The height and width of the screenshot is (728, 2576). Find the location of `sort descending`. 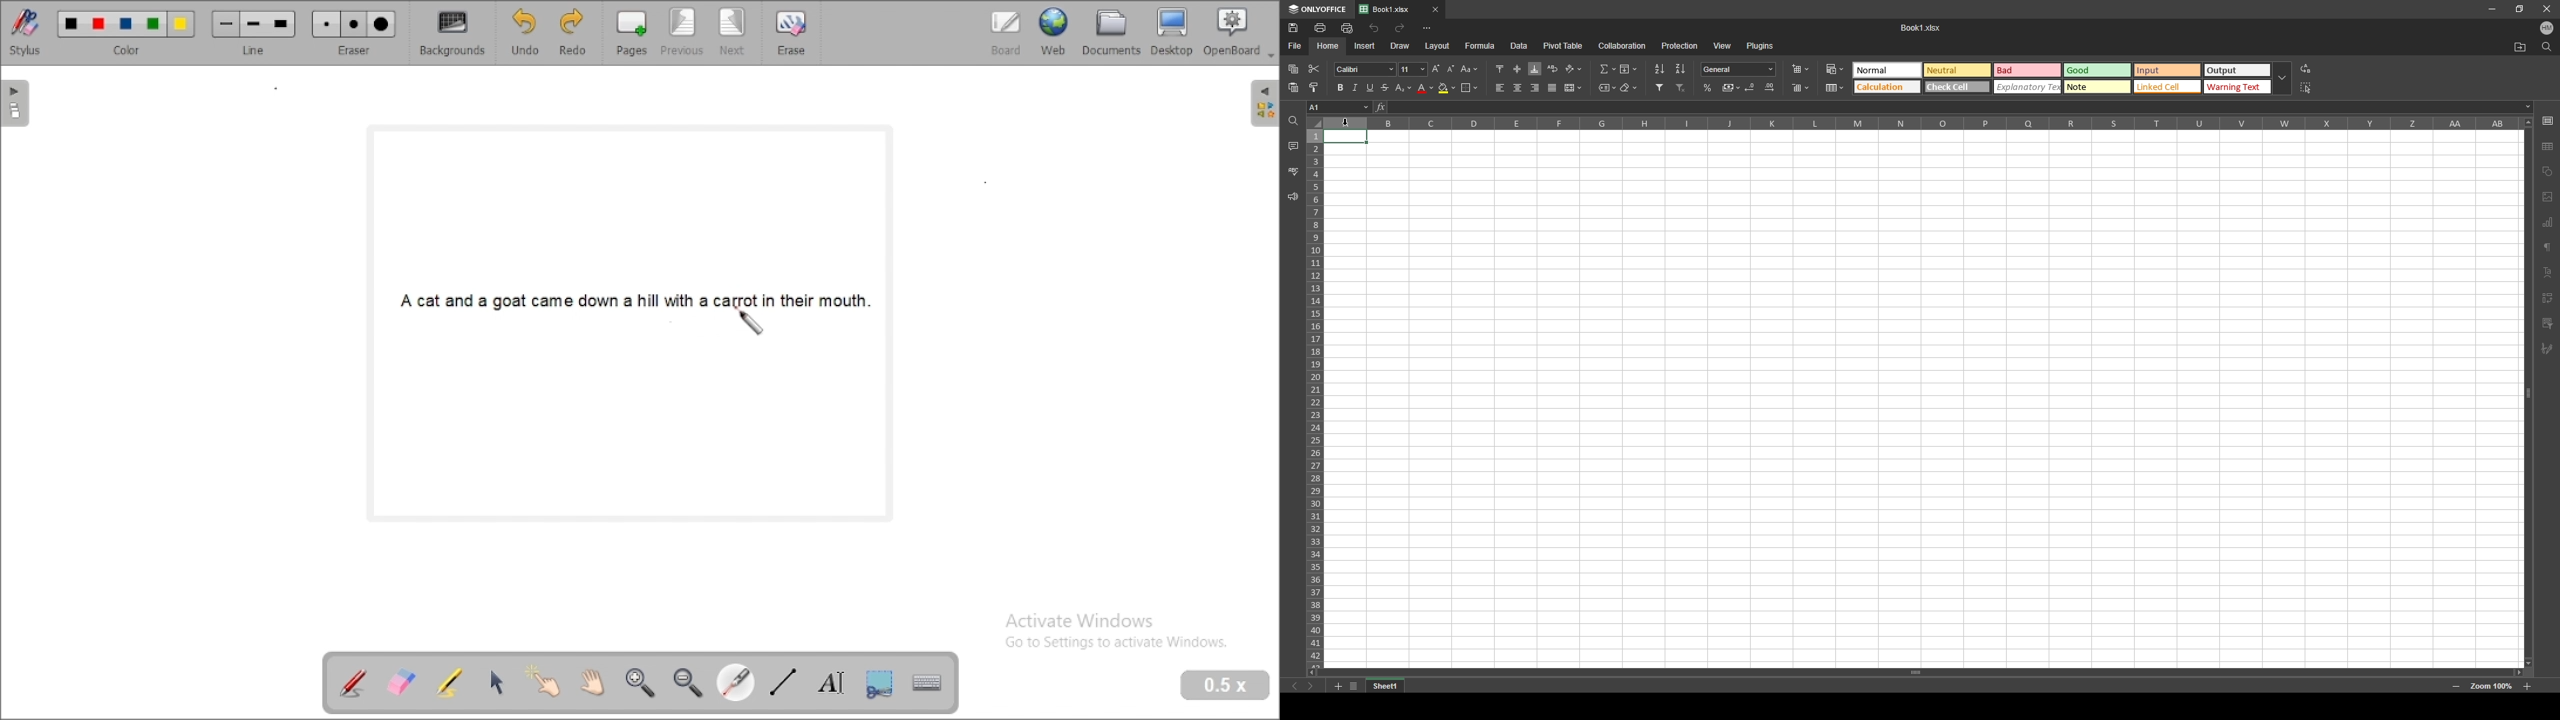

sort descending is located at coordinates (1681, 68).